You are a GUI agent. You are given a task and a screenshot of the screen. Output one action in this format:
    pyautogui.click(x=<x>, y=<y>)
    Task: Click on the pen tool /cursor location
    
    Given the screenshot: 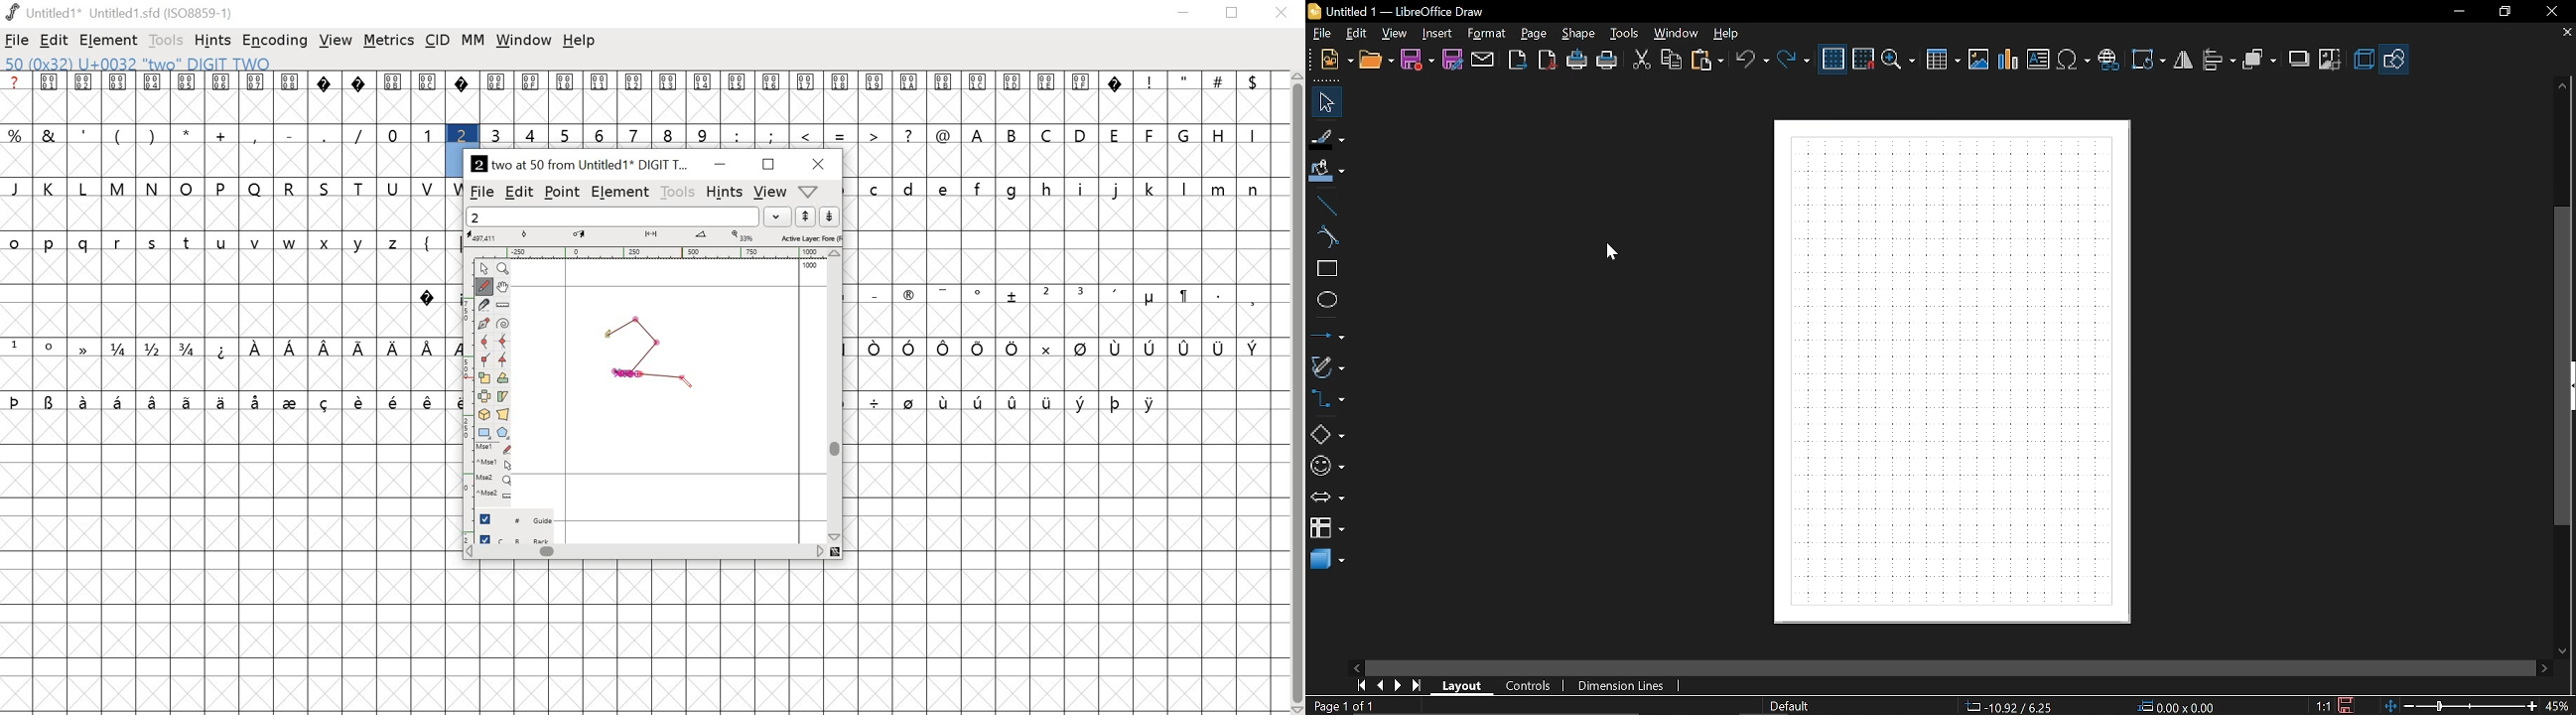 What is the action you would take?
    pyautogui.click(x=687, y=379)
    